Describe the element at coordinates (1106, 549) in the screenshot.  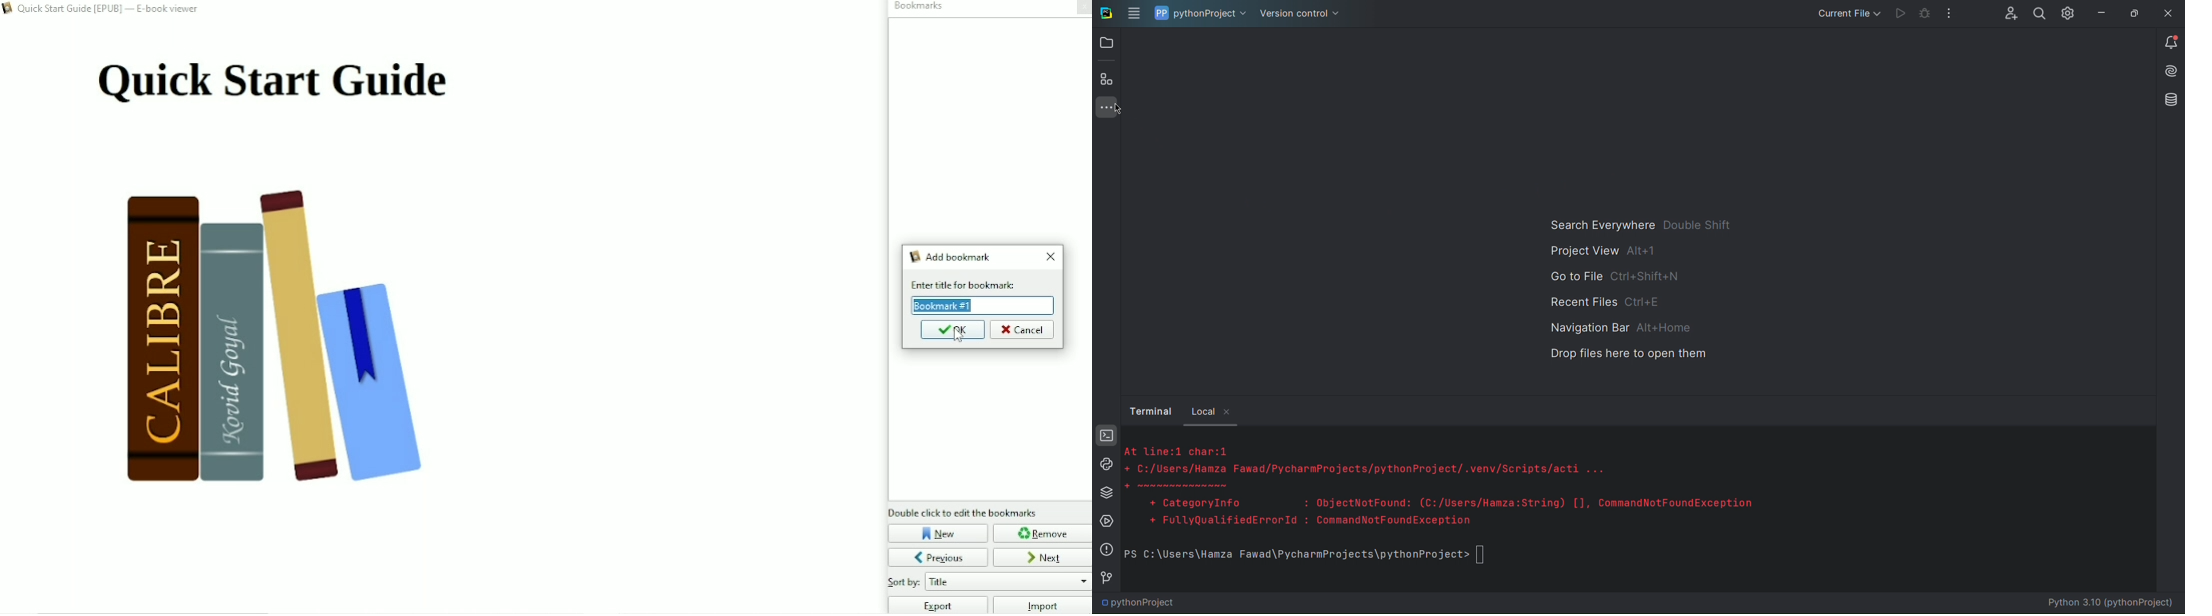
I see `Problems` at that location.